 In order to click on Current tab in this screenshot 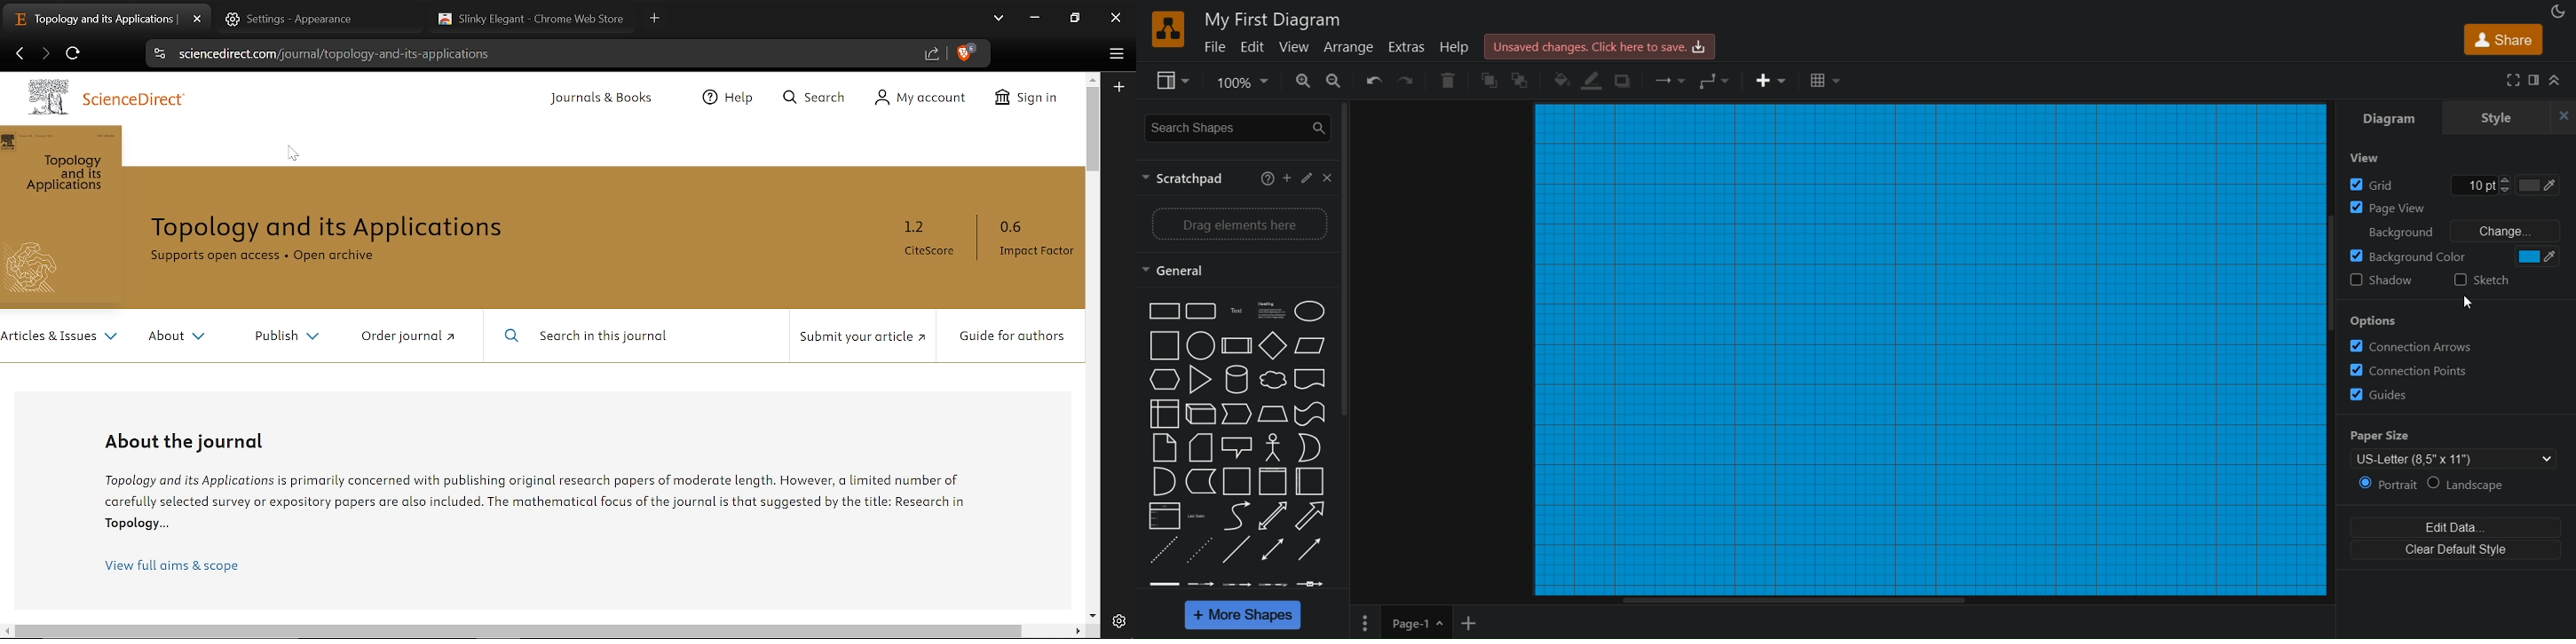, I will do `click(92, 18)`.